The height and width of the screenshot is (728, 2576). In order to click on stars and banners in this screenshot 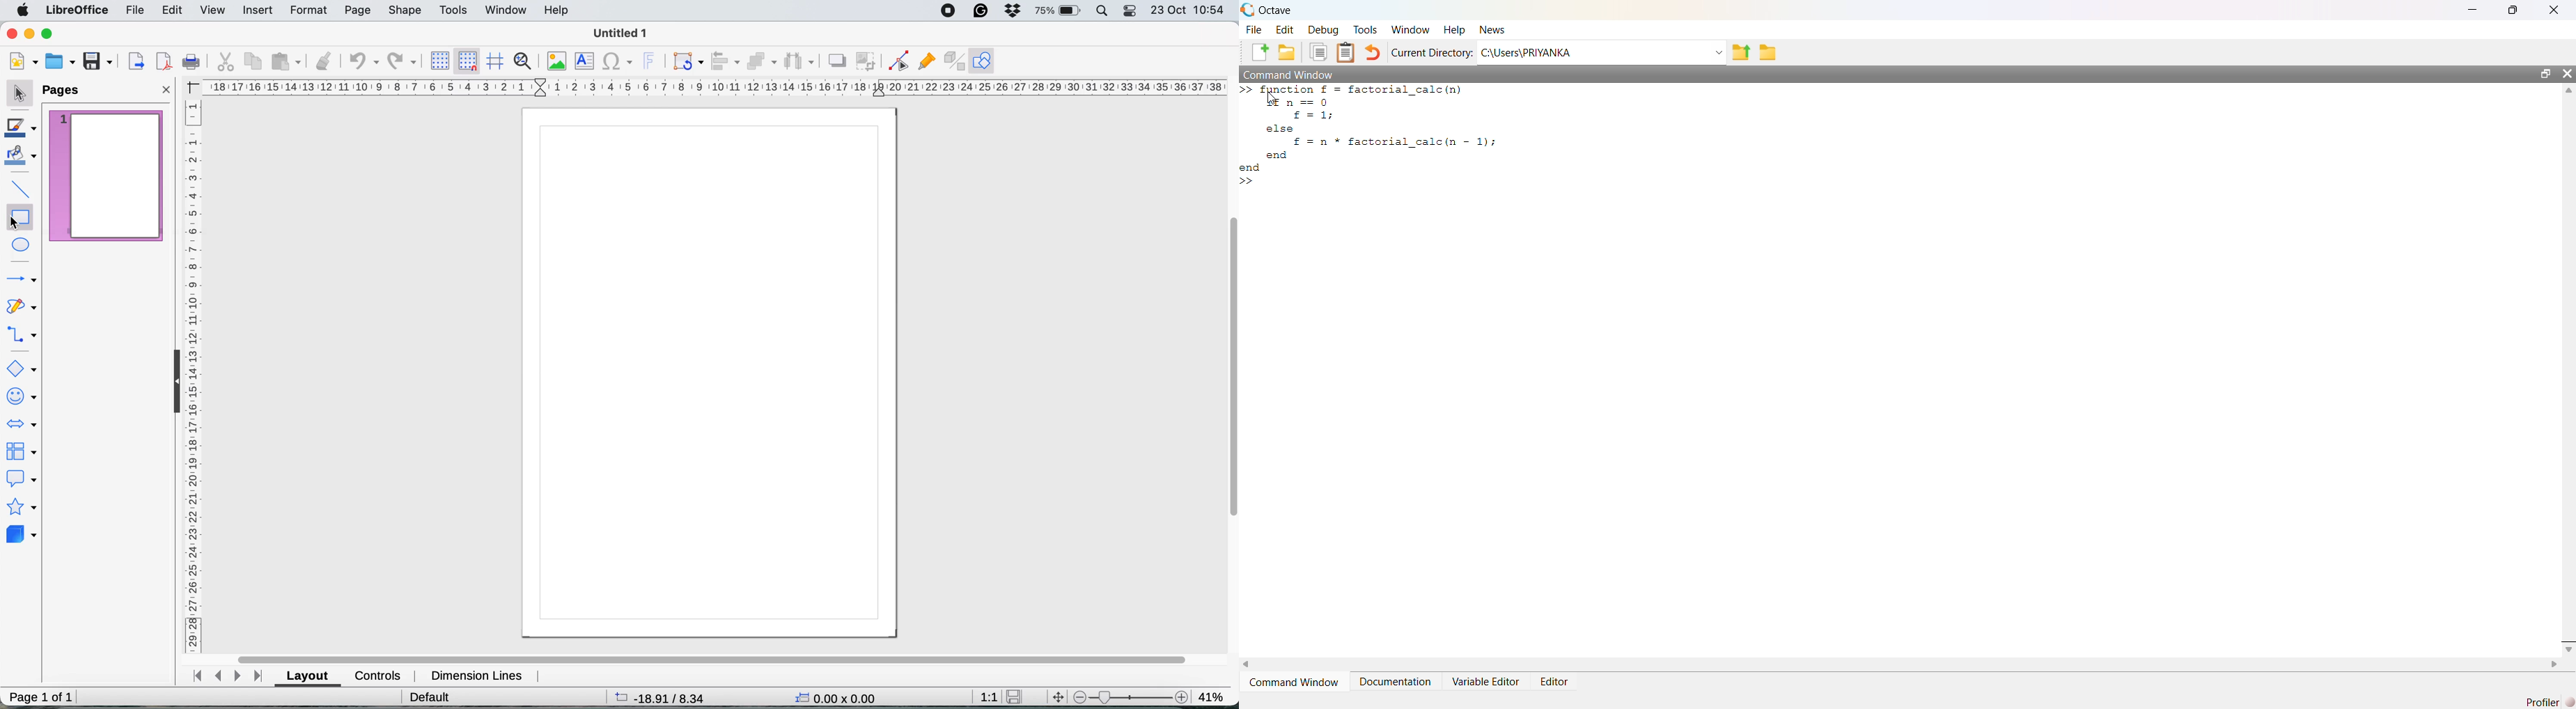, I will do `click(21, 508)`.